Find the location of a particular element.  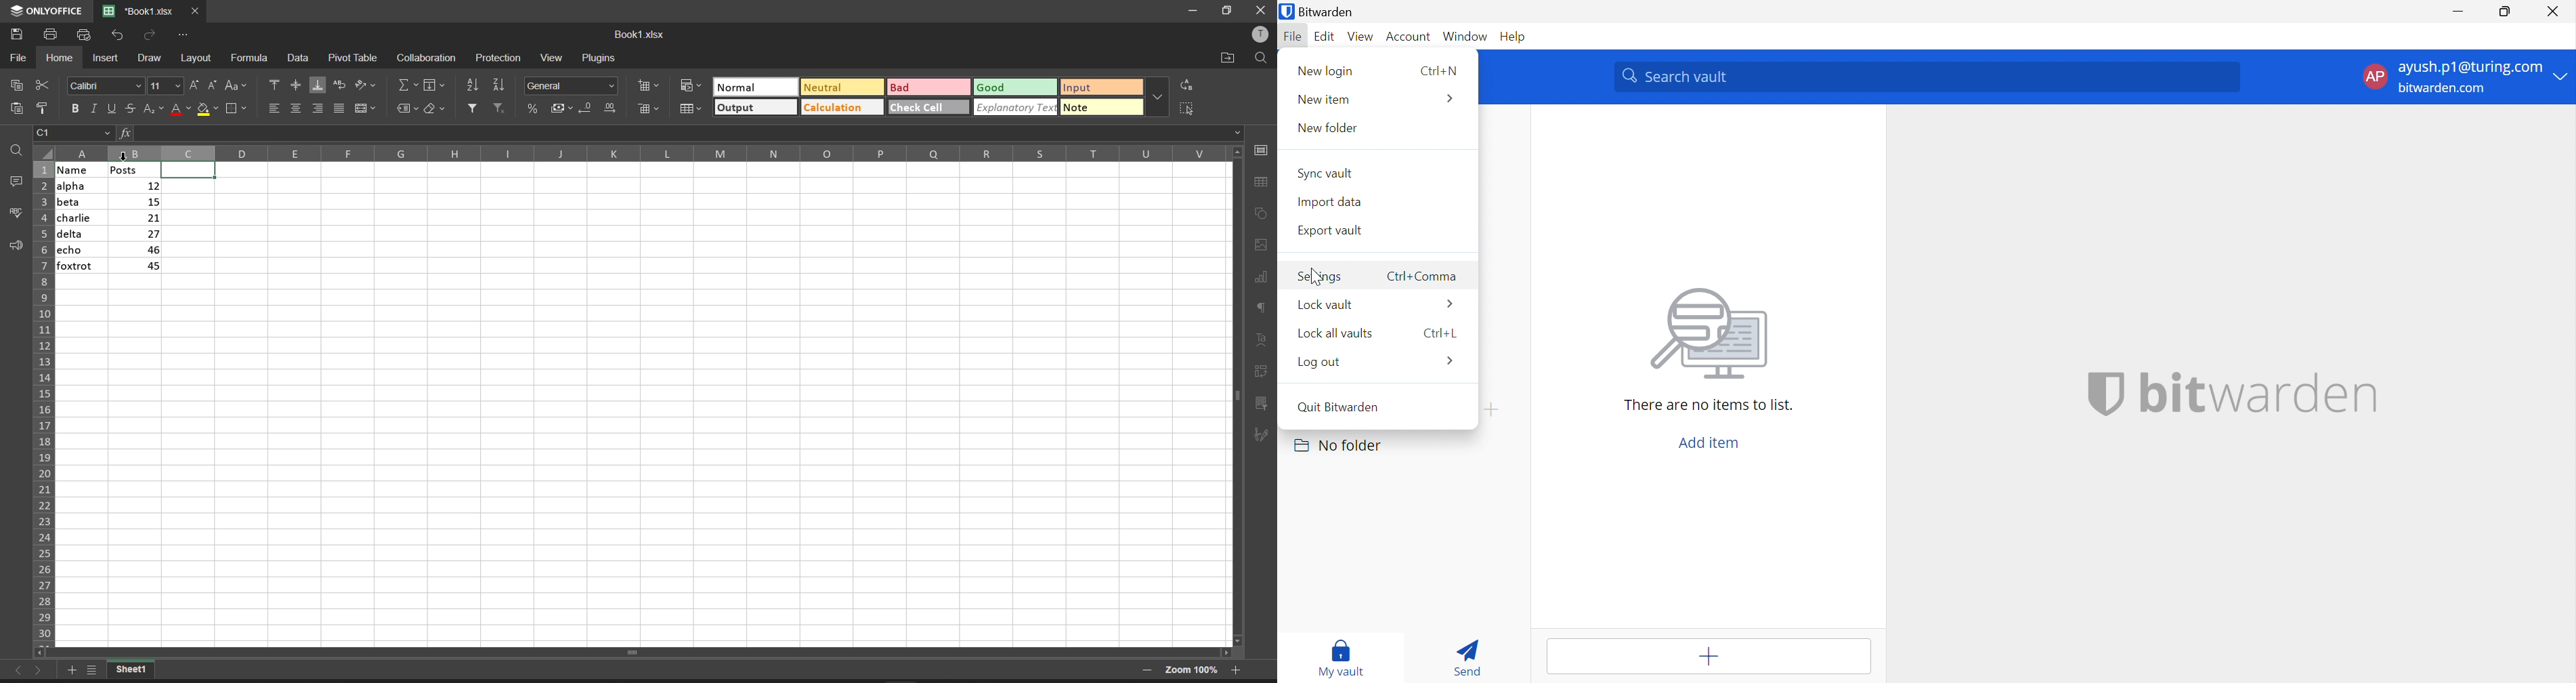

formula is located at coordinates (251, 57).